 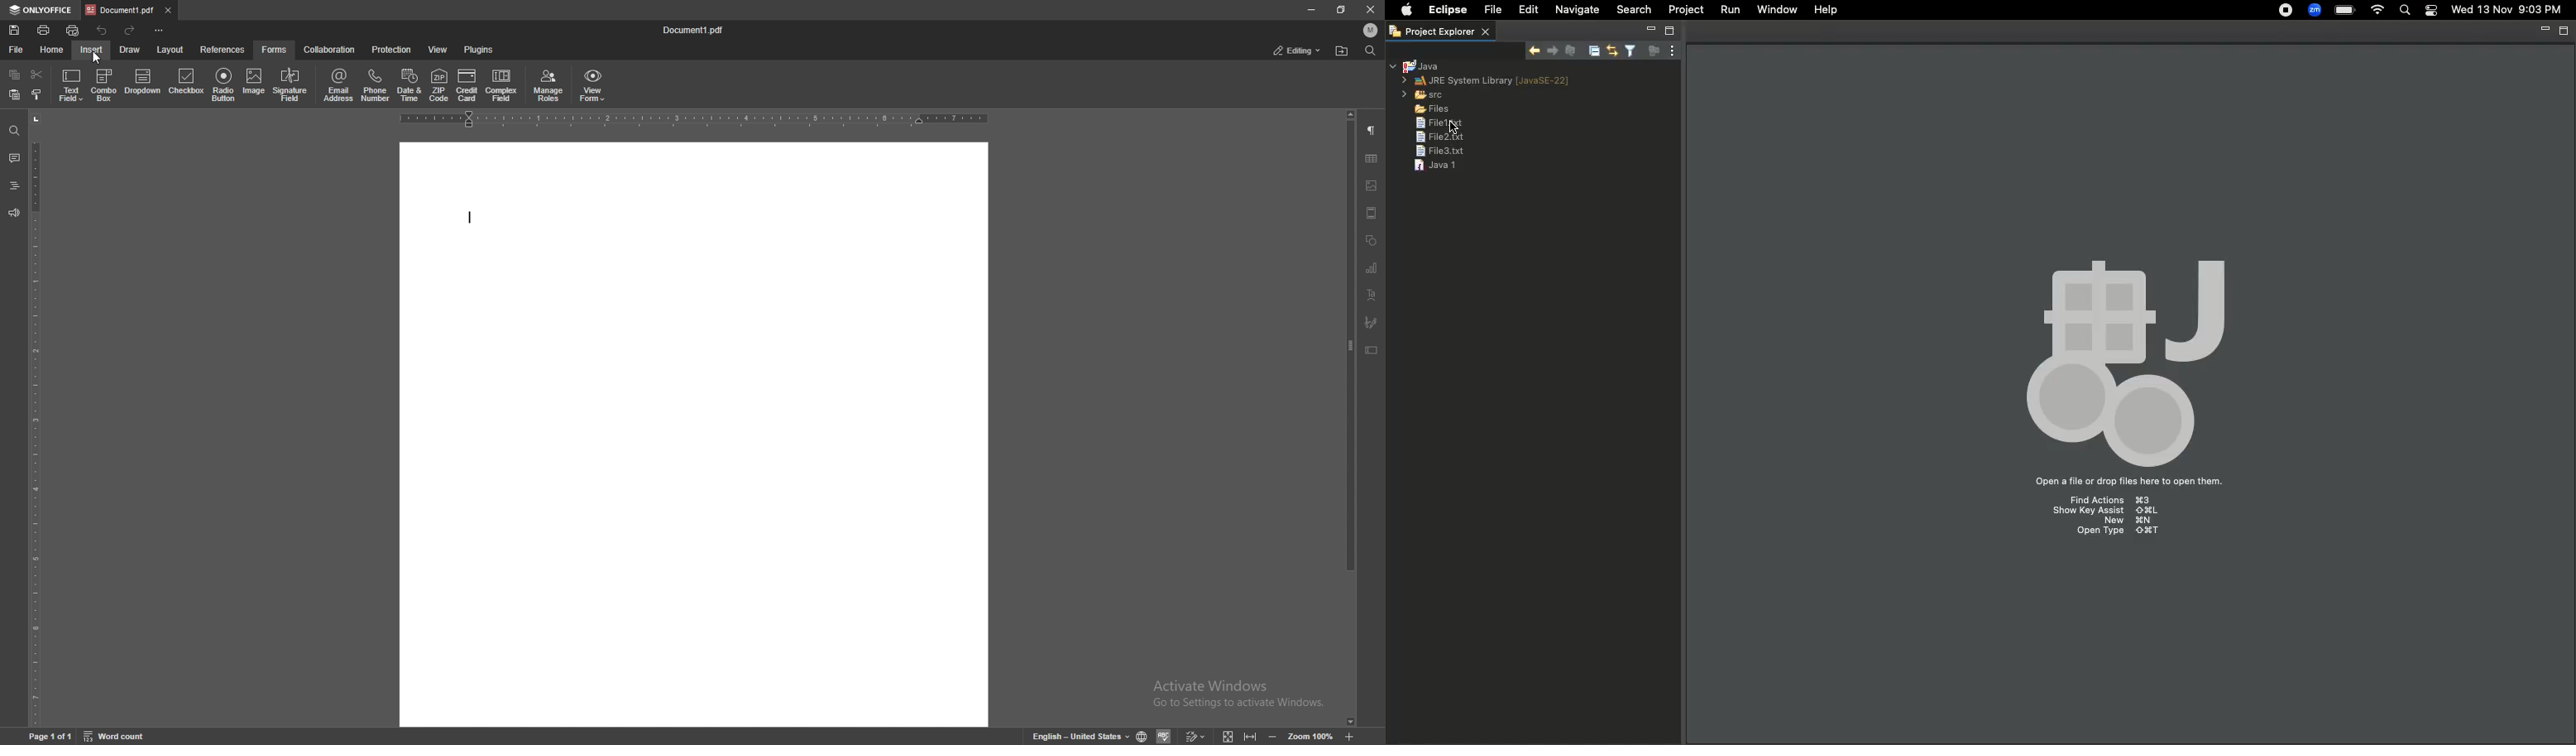 What do you see at coordinates (276, 50) in the screenshot?
I see `forms` at bounding box center [276, 50].